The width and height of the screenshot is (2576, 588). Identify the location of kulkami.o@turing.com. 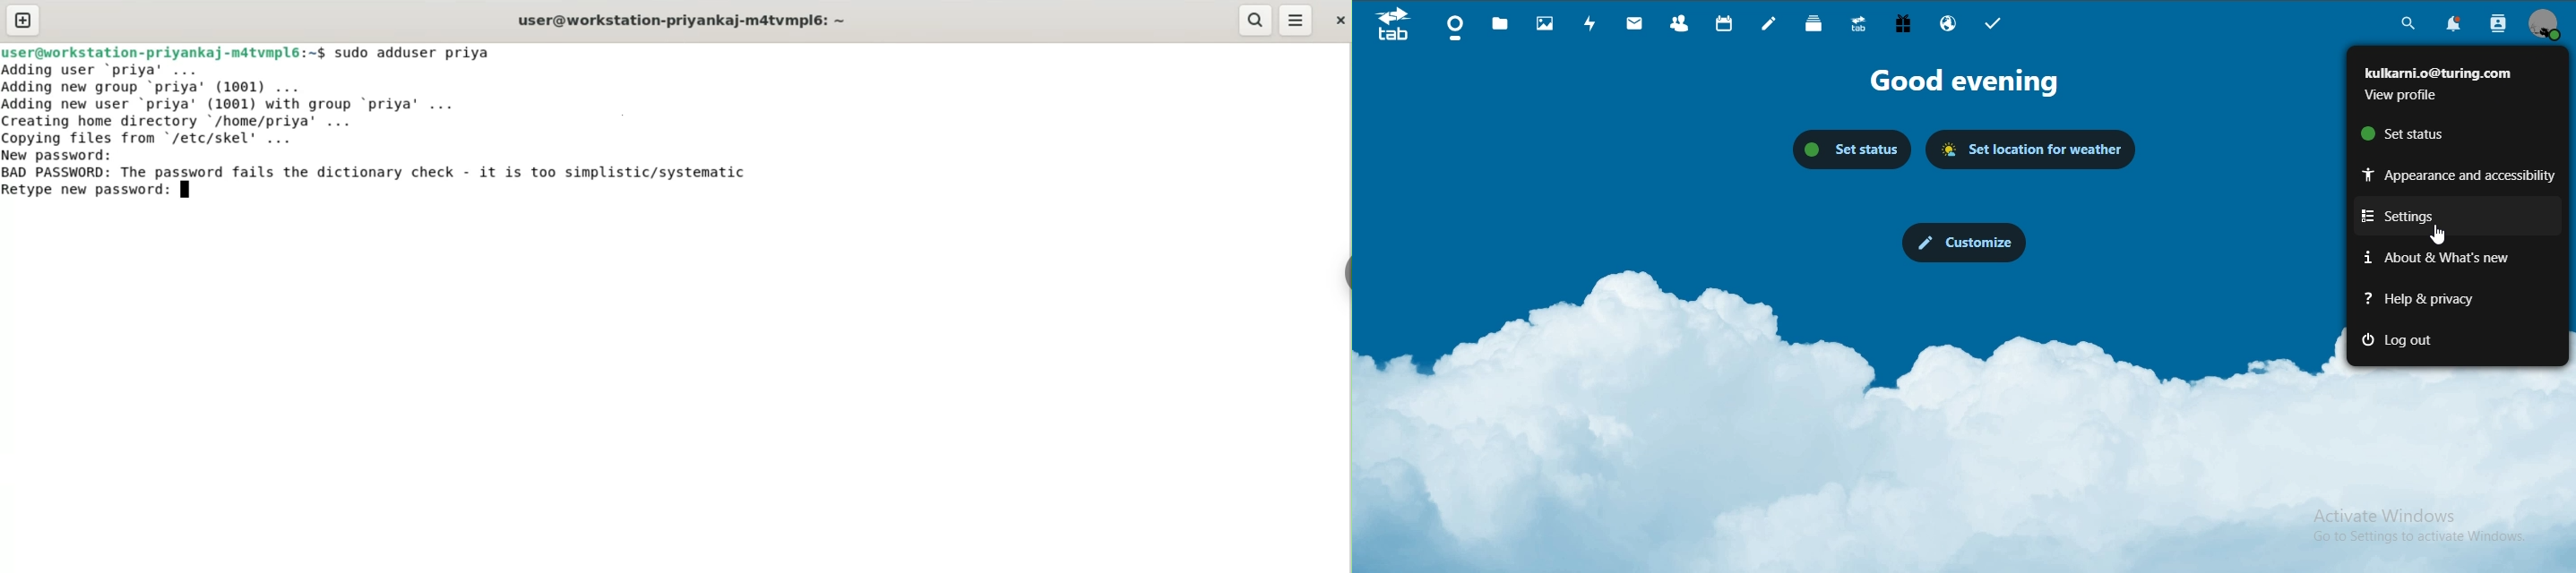
(2441, 71).